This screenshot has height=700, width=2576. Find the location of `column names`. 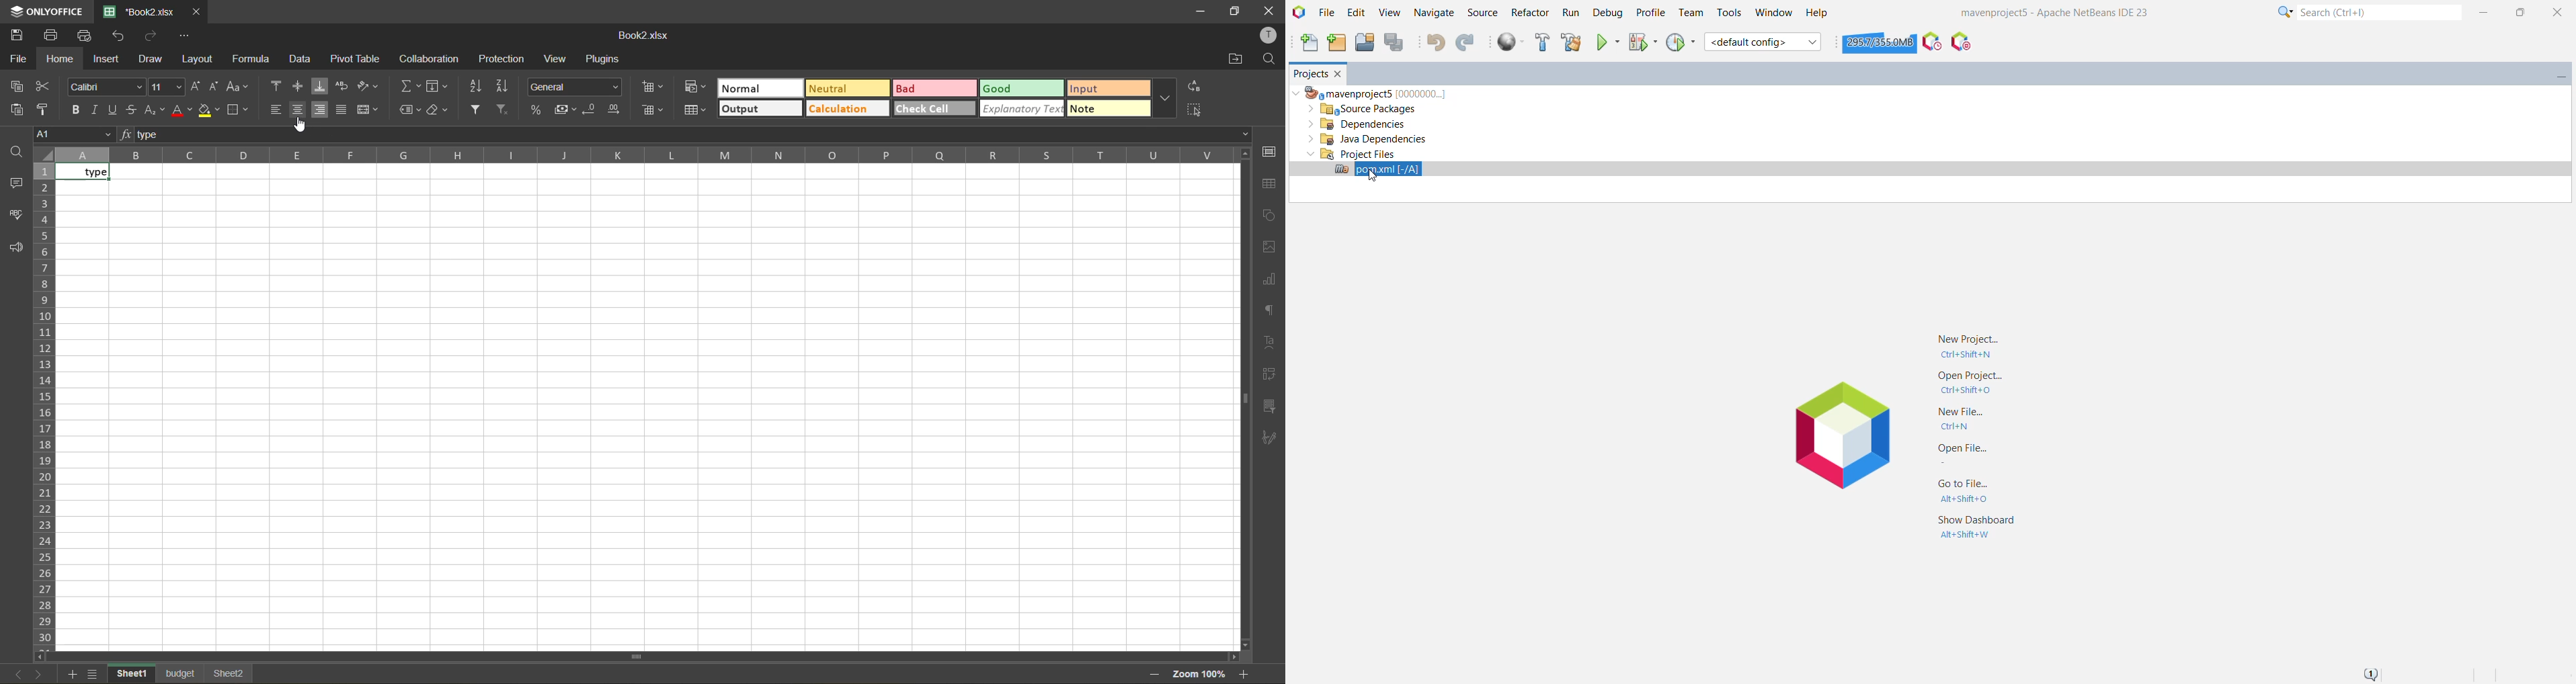

column names is located at coordinates (641, 155).